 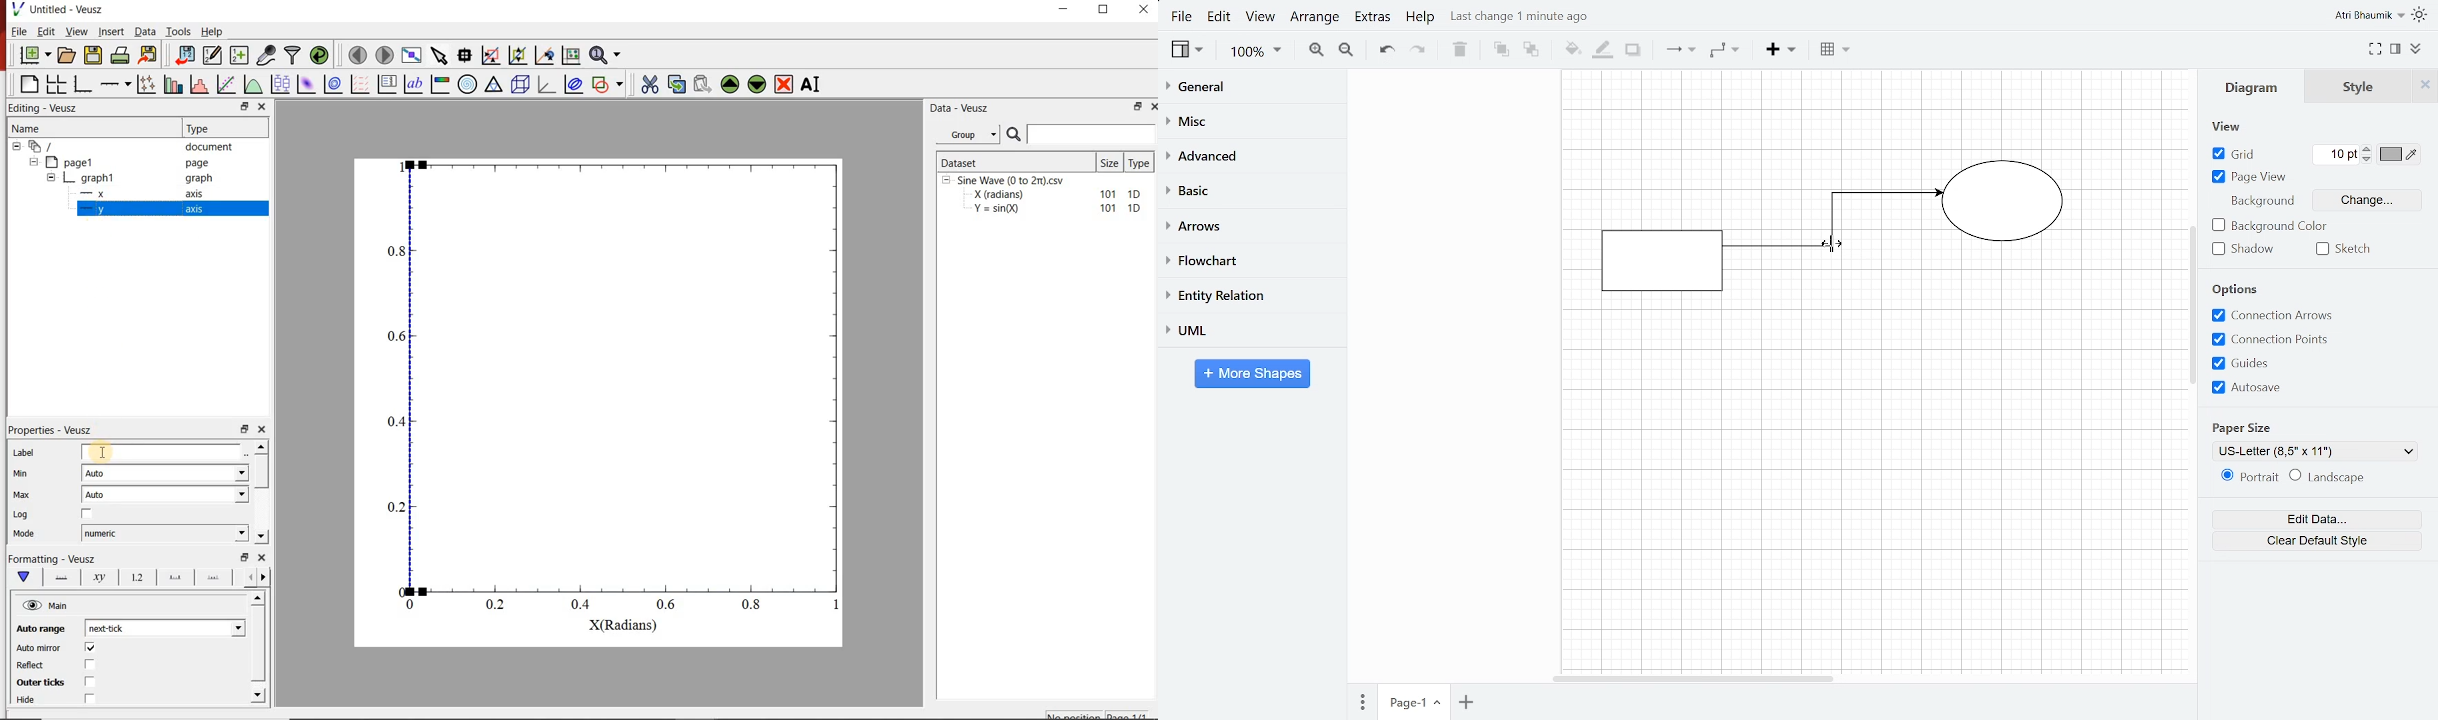 I want to click on go to next page, so click(x=385, y=54).